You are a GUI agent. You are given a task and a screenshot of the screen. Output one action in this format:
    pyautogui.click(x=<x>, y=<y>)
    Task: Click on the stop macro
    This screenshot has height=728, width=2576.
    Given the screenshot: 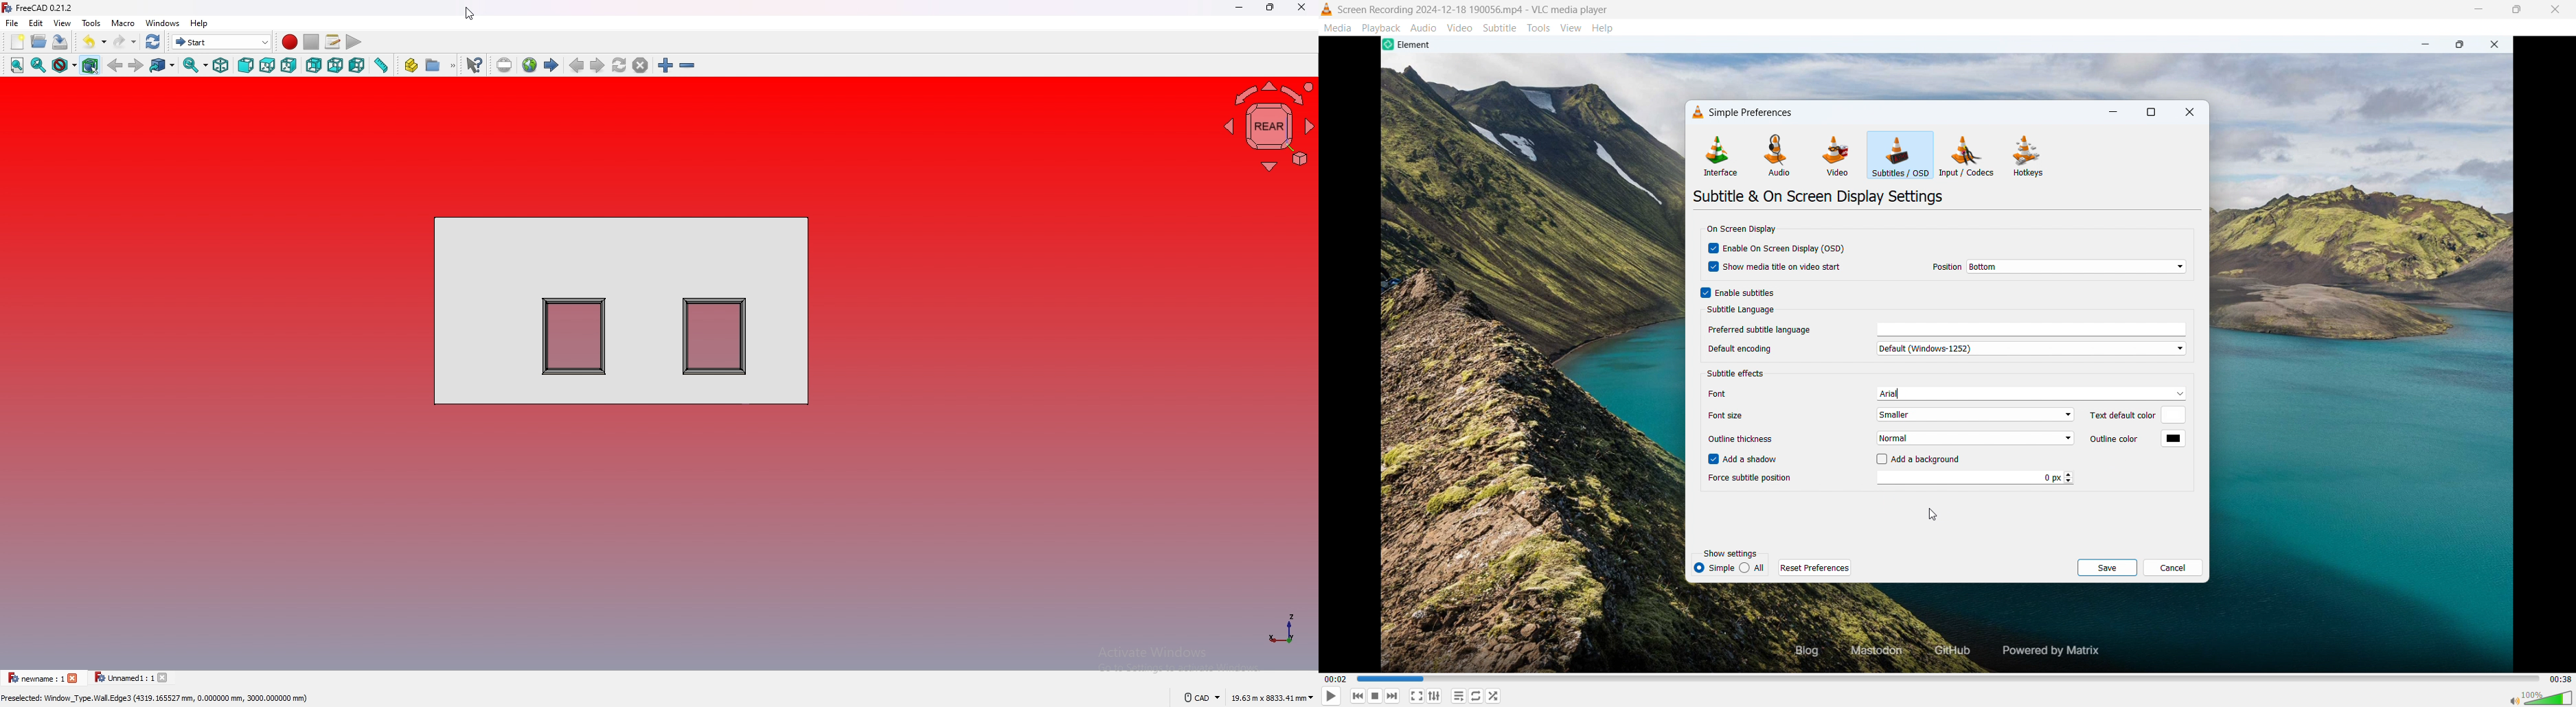 What is the action you would take?
    pyautogui.click(x=312, y=43)
    